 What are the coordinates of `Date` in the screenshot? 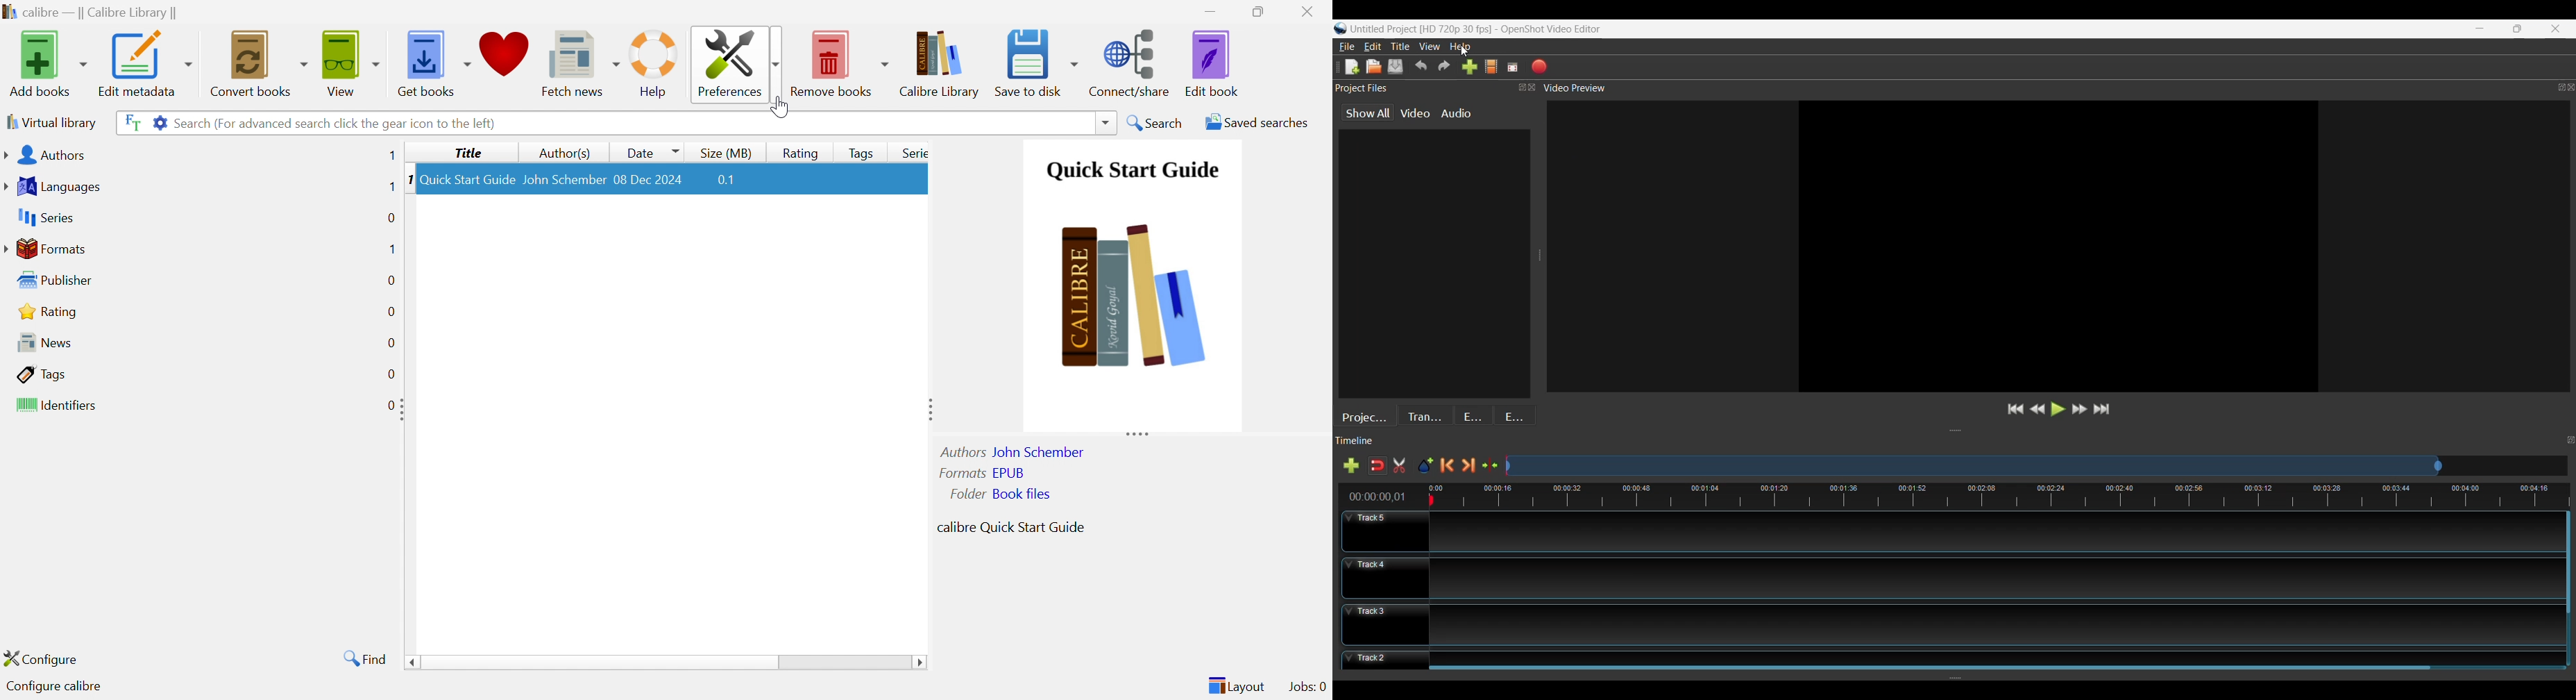 It's located at (650, 151).